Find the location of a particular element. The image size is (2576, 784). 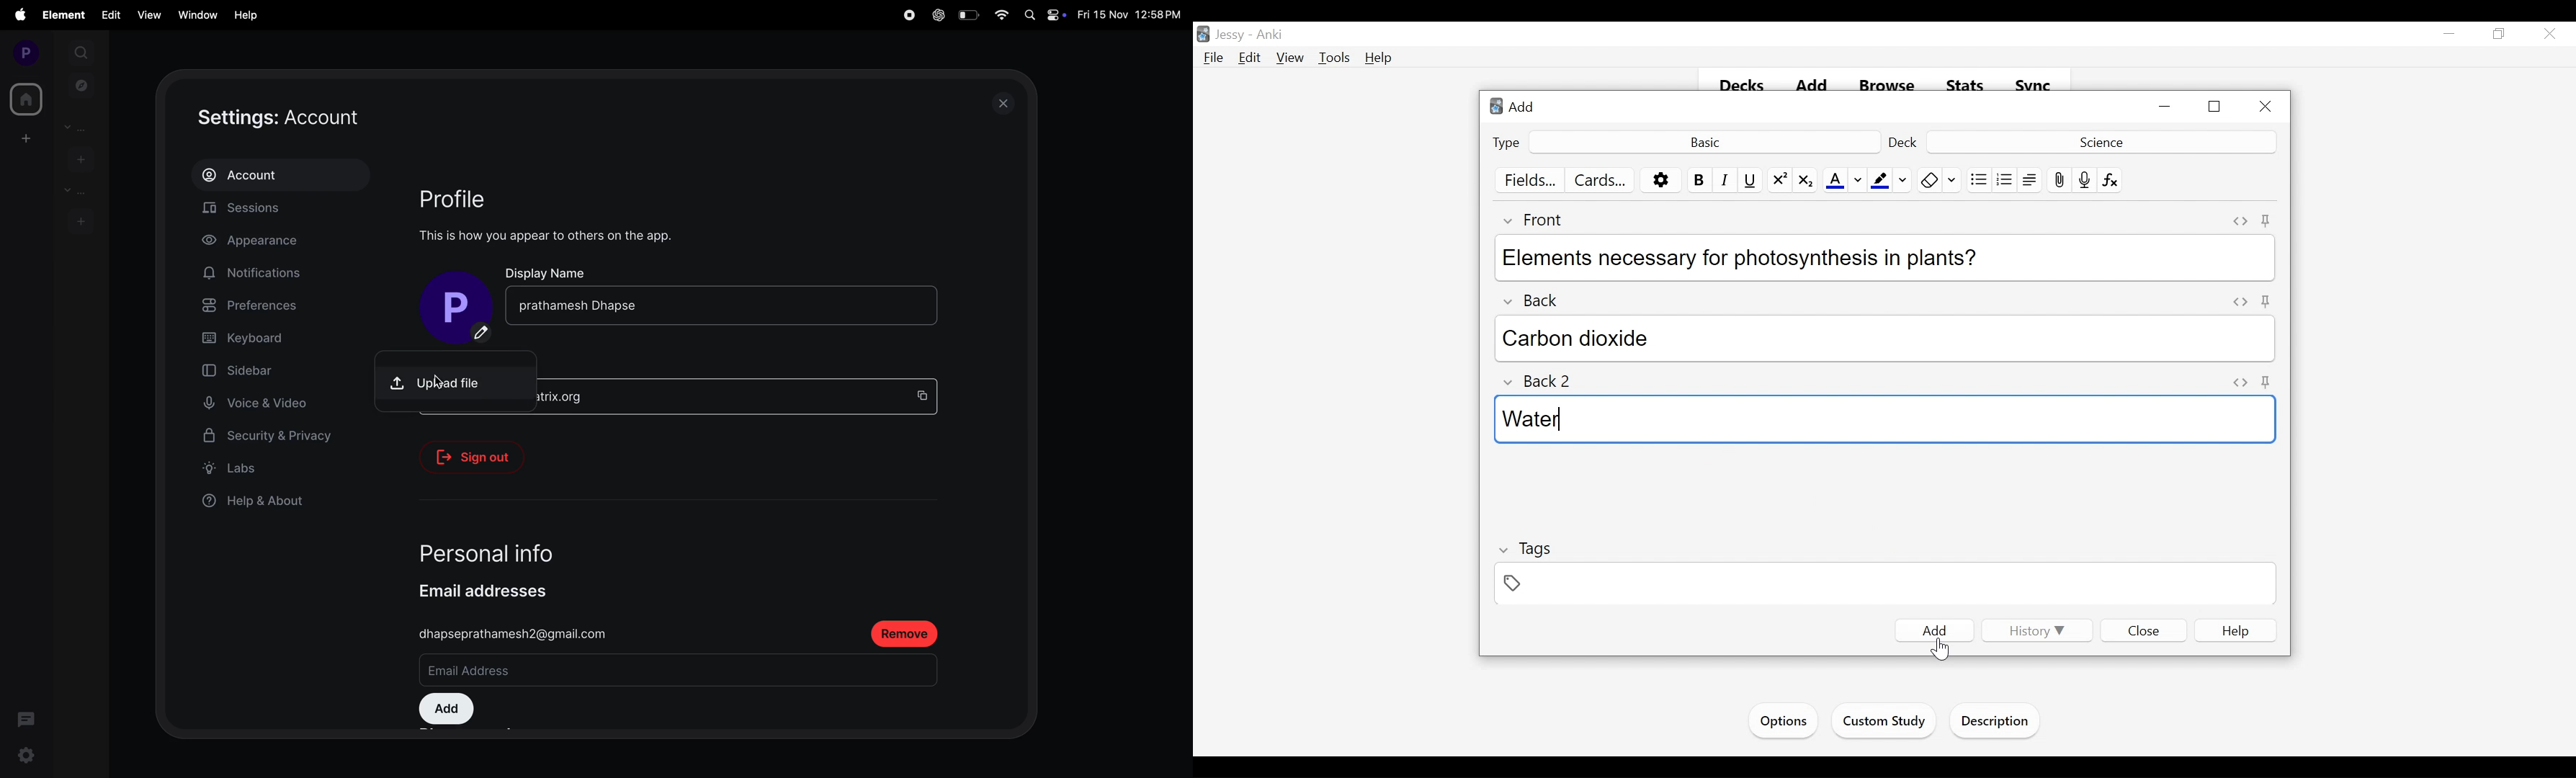

this is how you appear on other app is located at coordinates (556, 236).